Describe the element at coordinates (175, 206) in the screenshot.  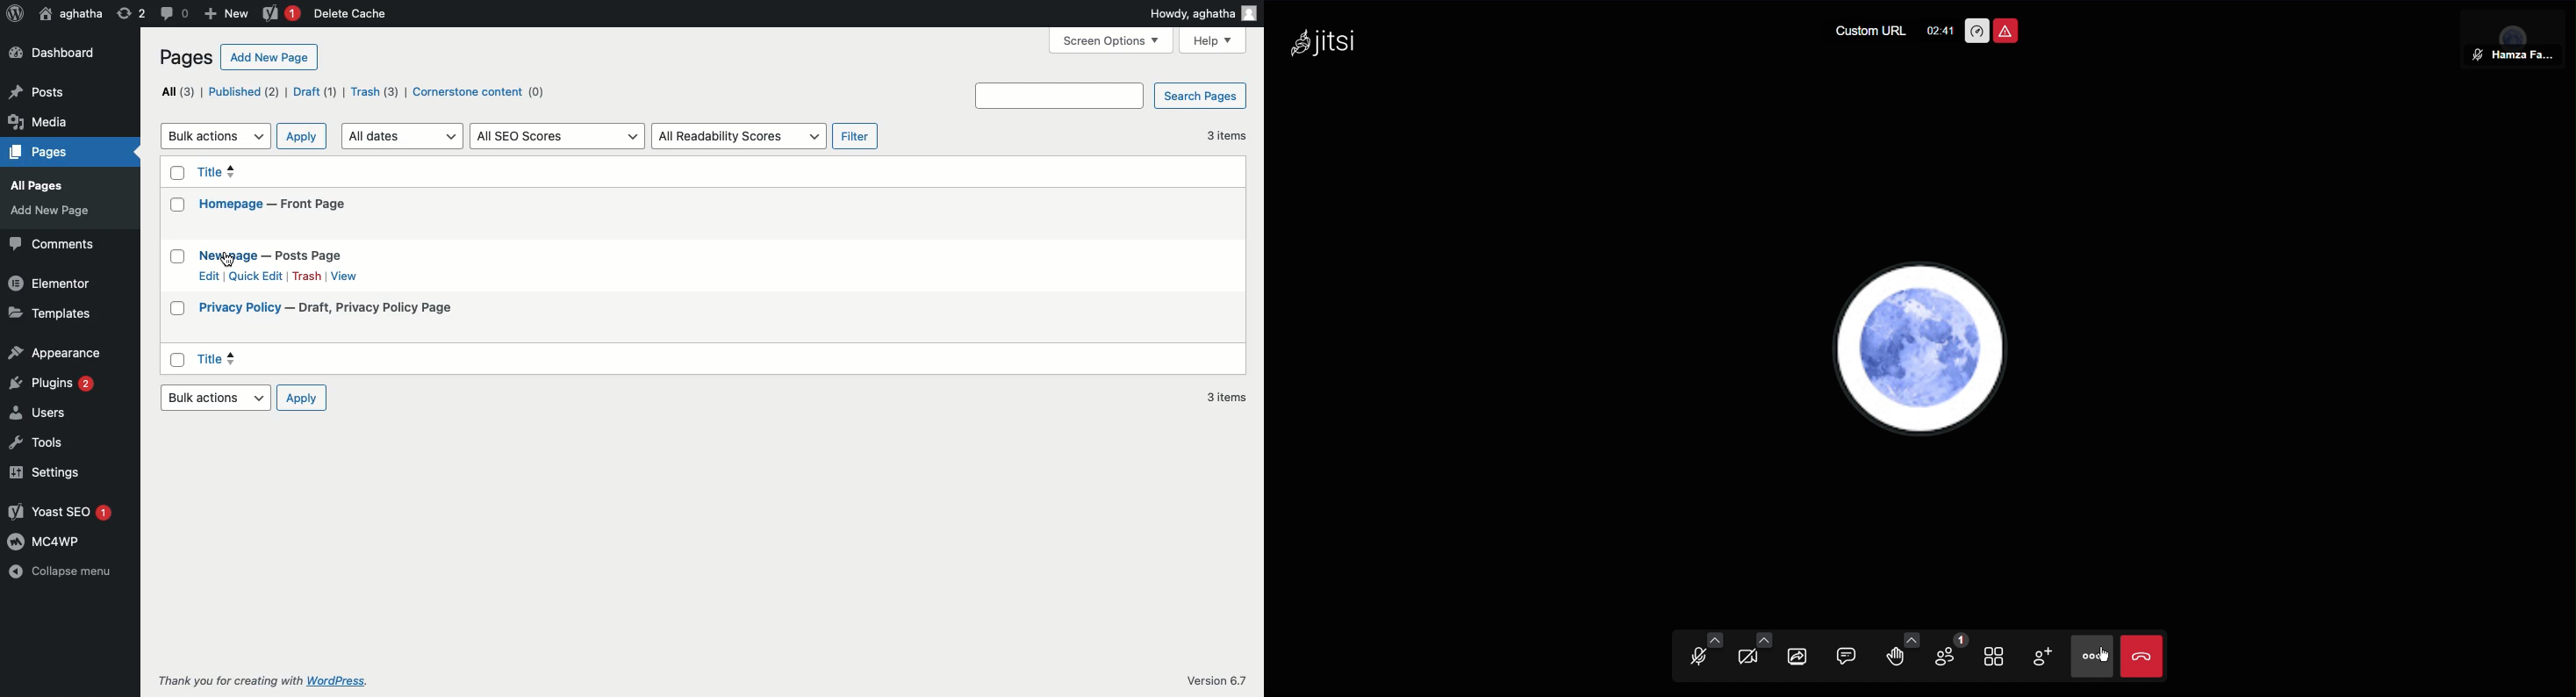
I see `checkbox` at that location.